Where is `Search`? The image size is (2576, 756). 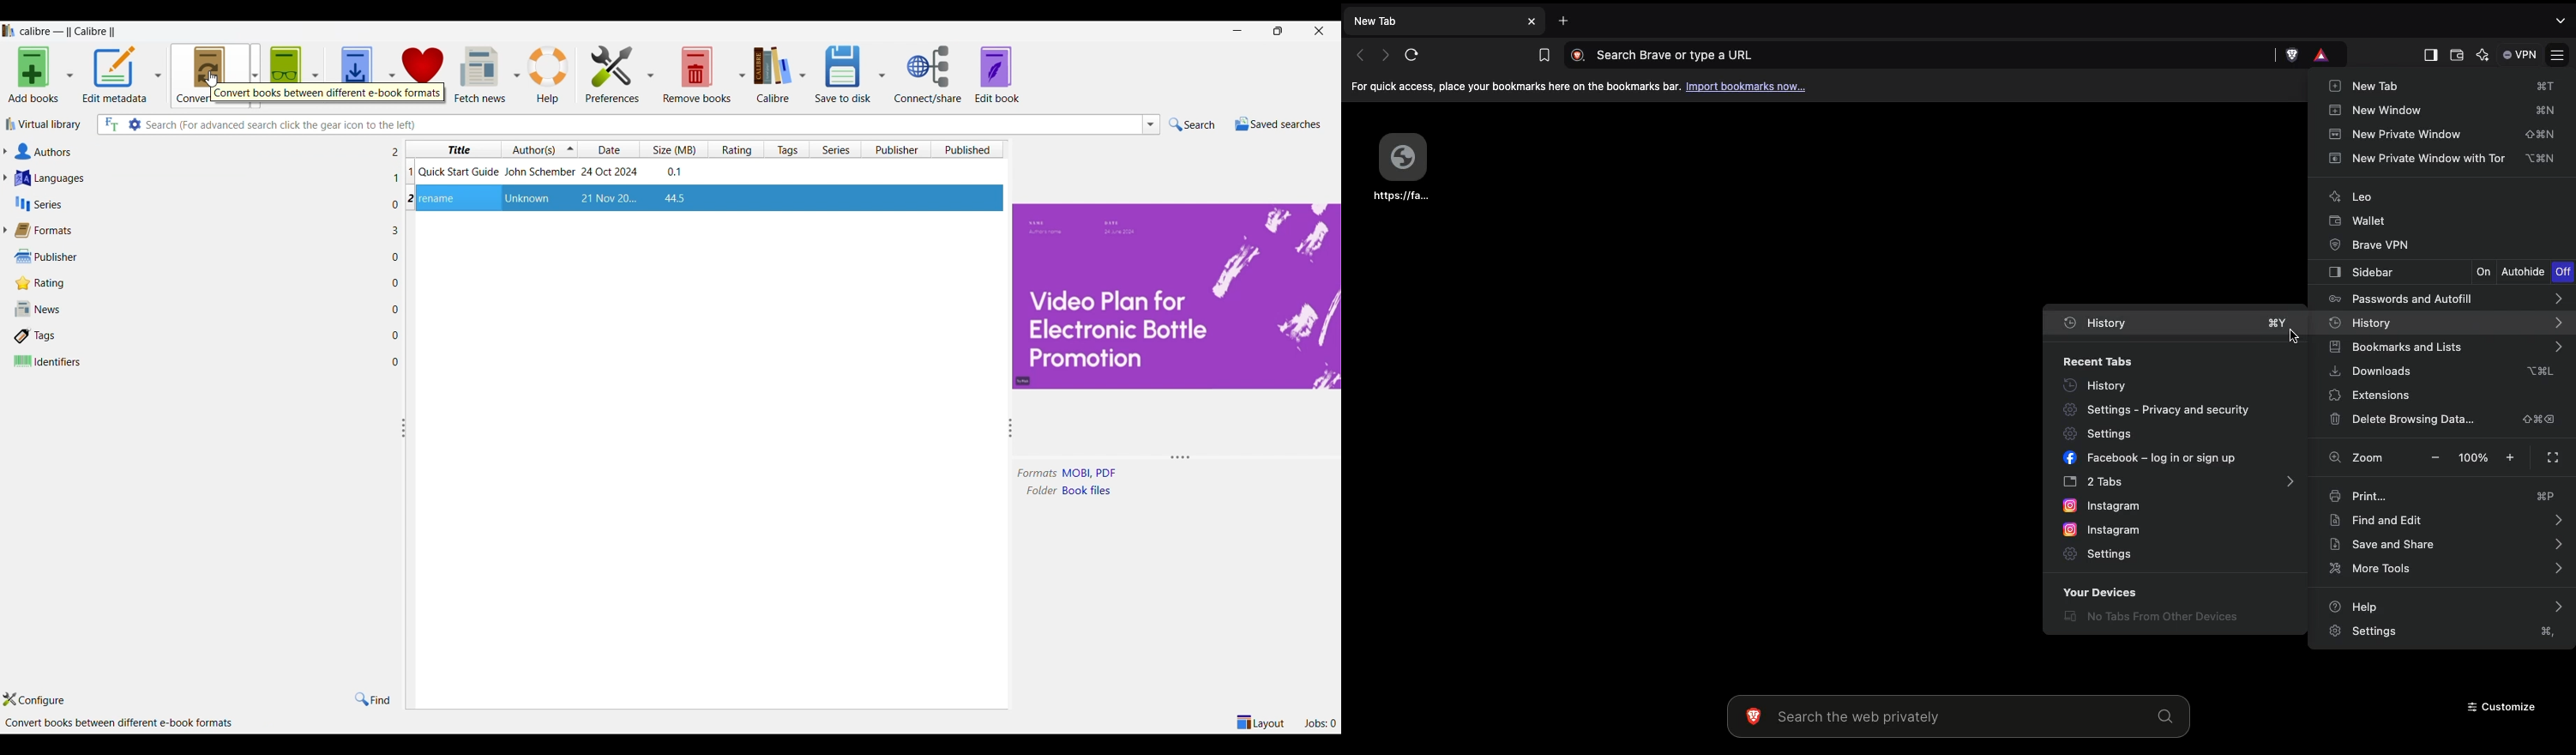 Search is located at coordinates (1193, 124).